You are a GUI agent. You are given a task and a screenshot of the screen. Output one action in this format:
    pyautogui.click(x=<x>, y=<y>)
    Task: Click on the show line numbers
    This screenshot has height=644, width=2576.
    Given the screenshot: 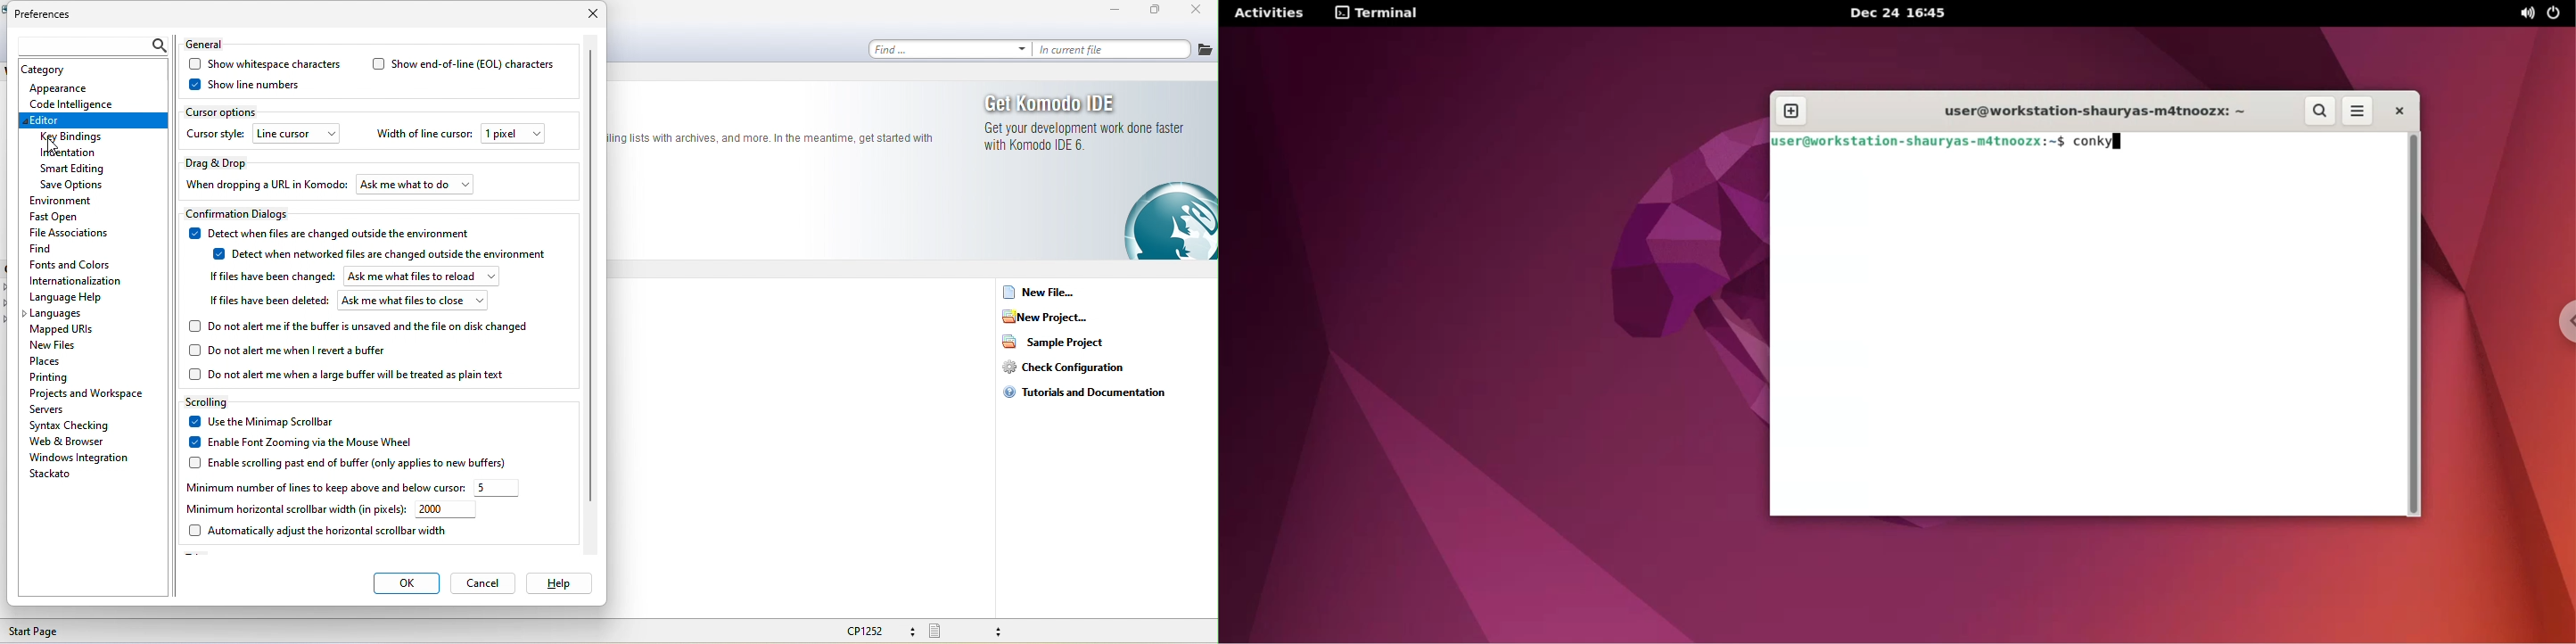 What is the action you would take?
    pyautogui.click(x=243, y=85)
    